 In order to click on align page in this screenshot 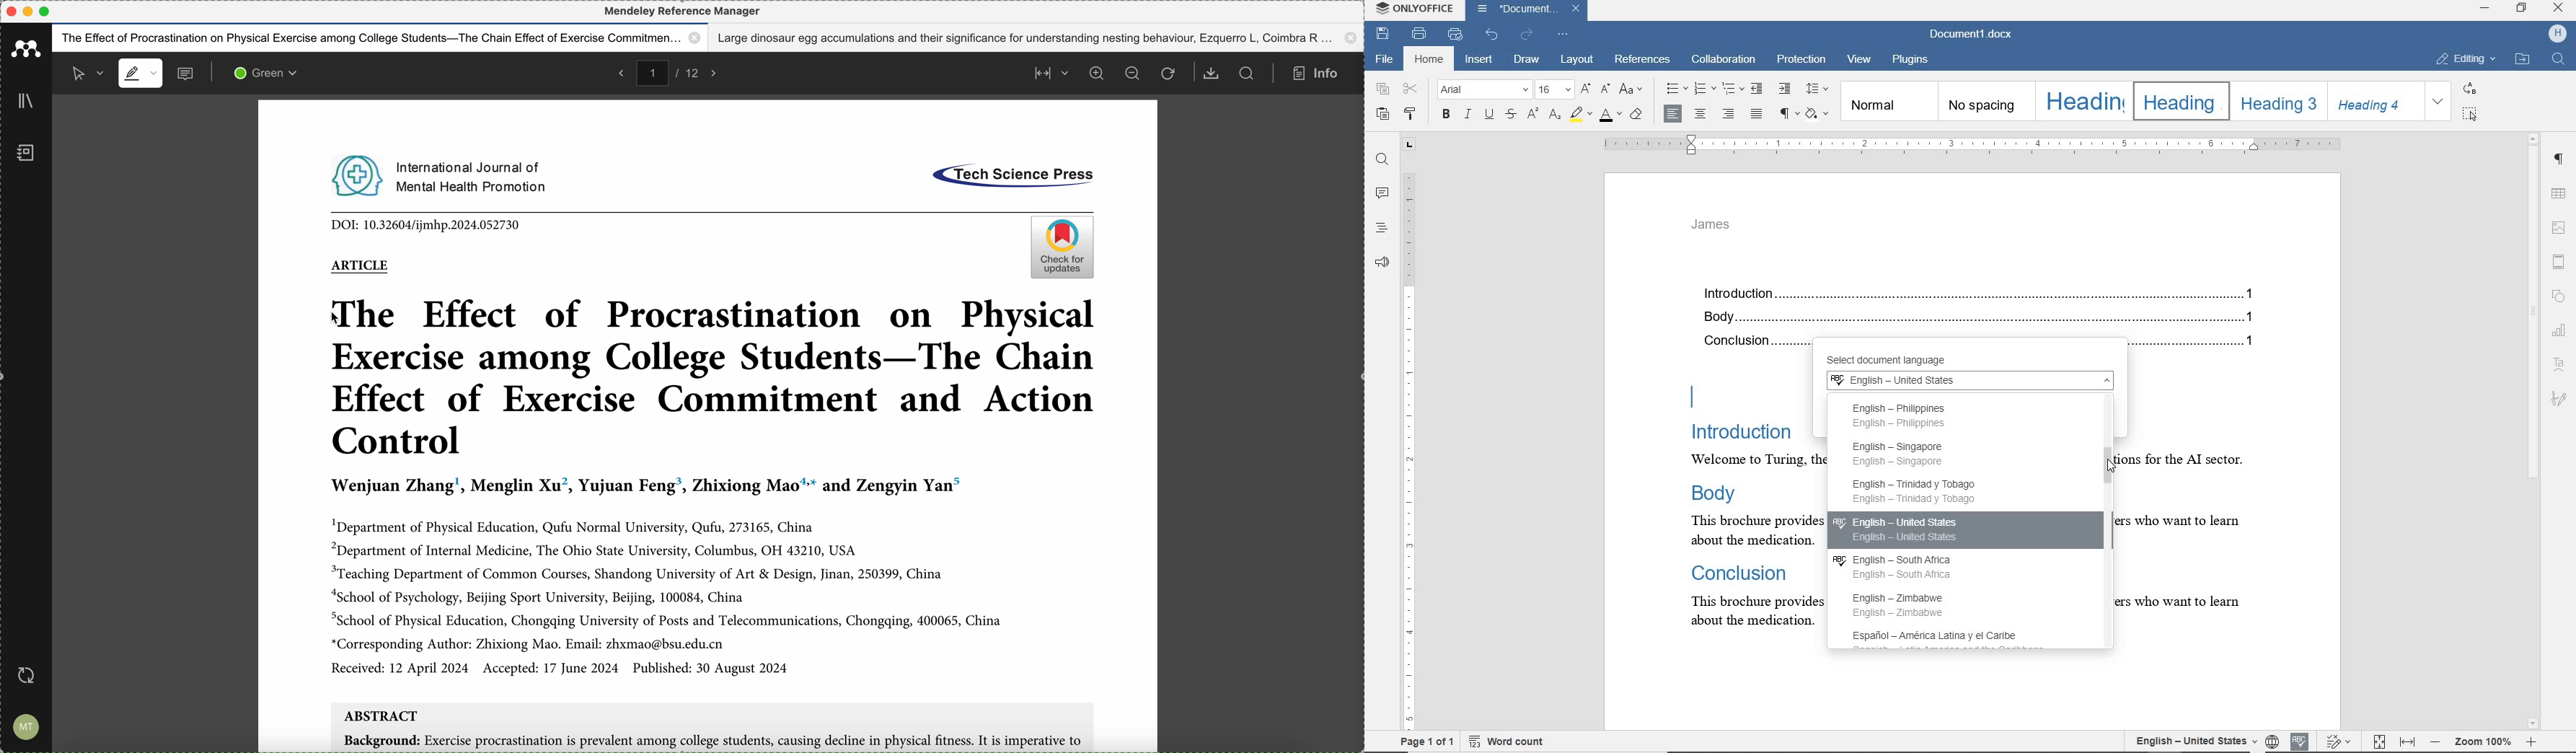, I will do `click(1048, 72)`.